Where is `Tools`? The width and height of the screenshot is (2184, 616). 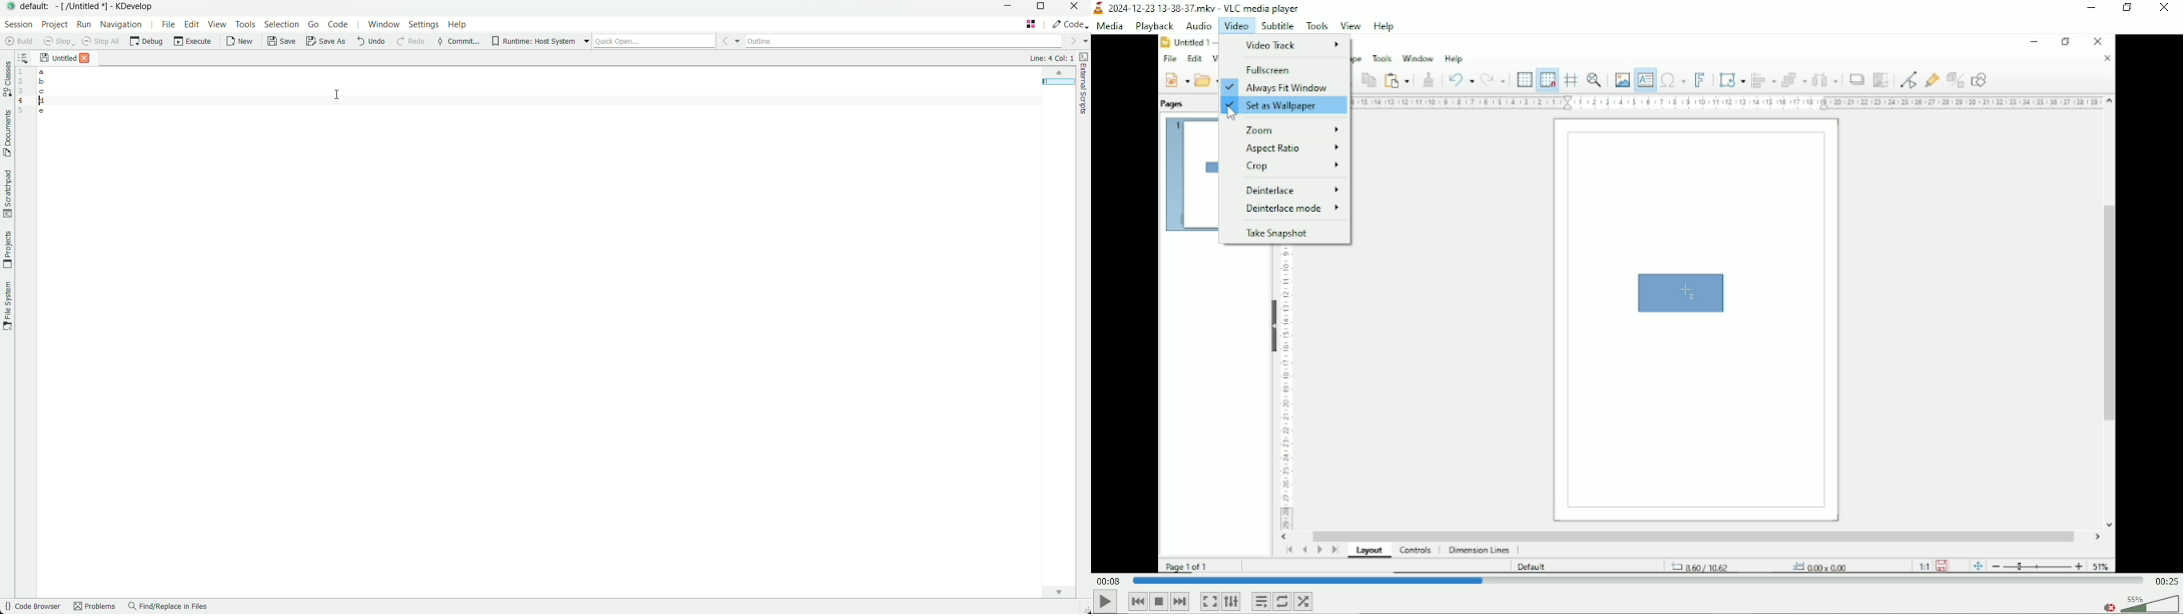
Tools is located at coordinates (1317, 25).